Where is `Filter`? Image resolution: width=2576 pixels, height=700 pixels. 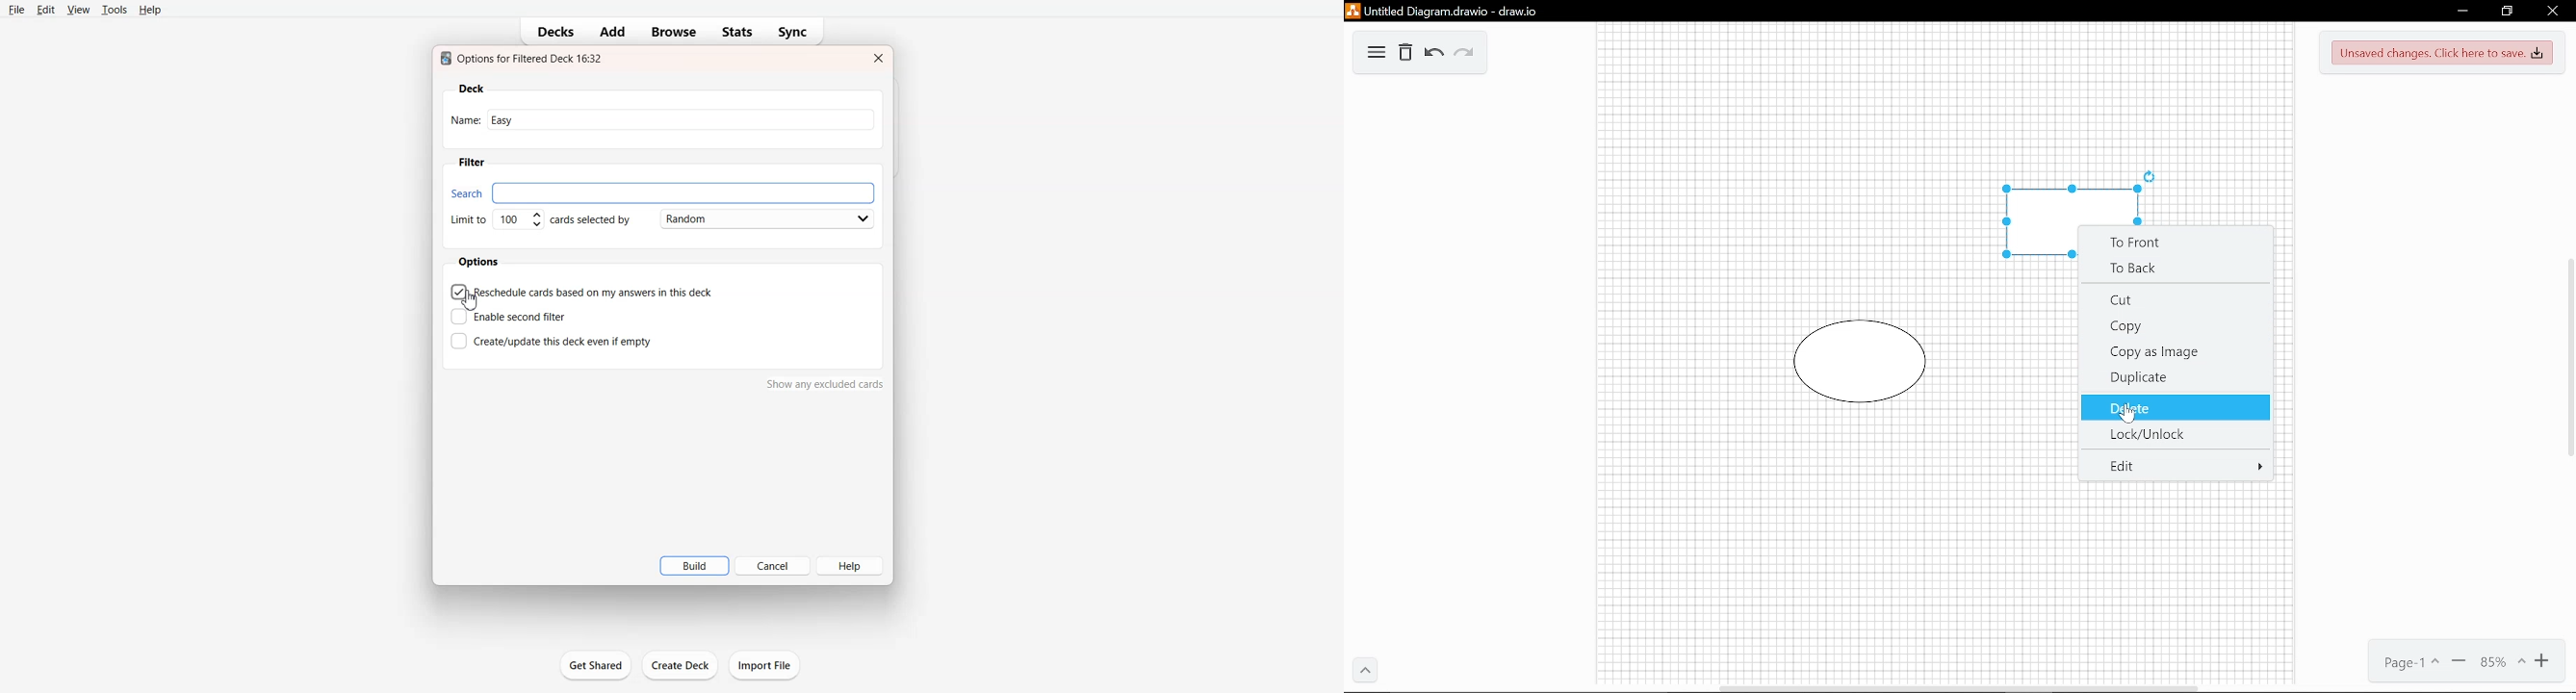 Filter is located at coordinates (471, 162).